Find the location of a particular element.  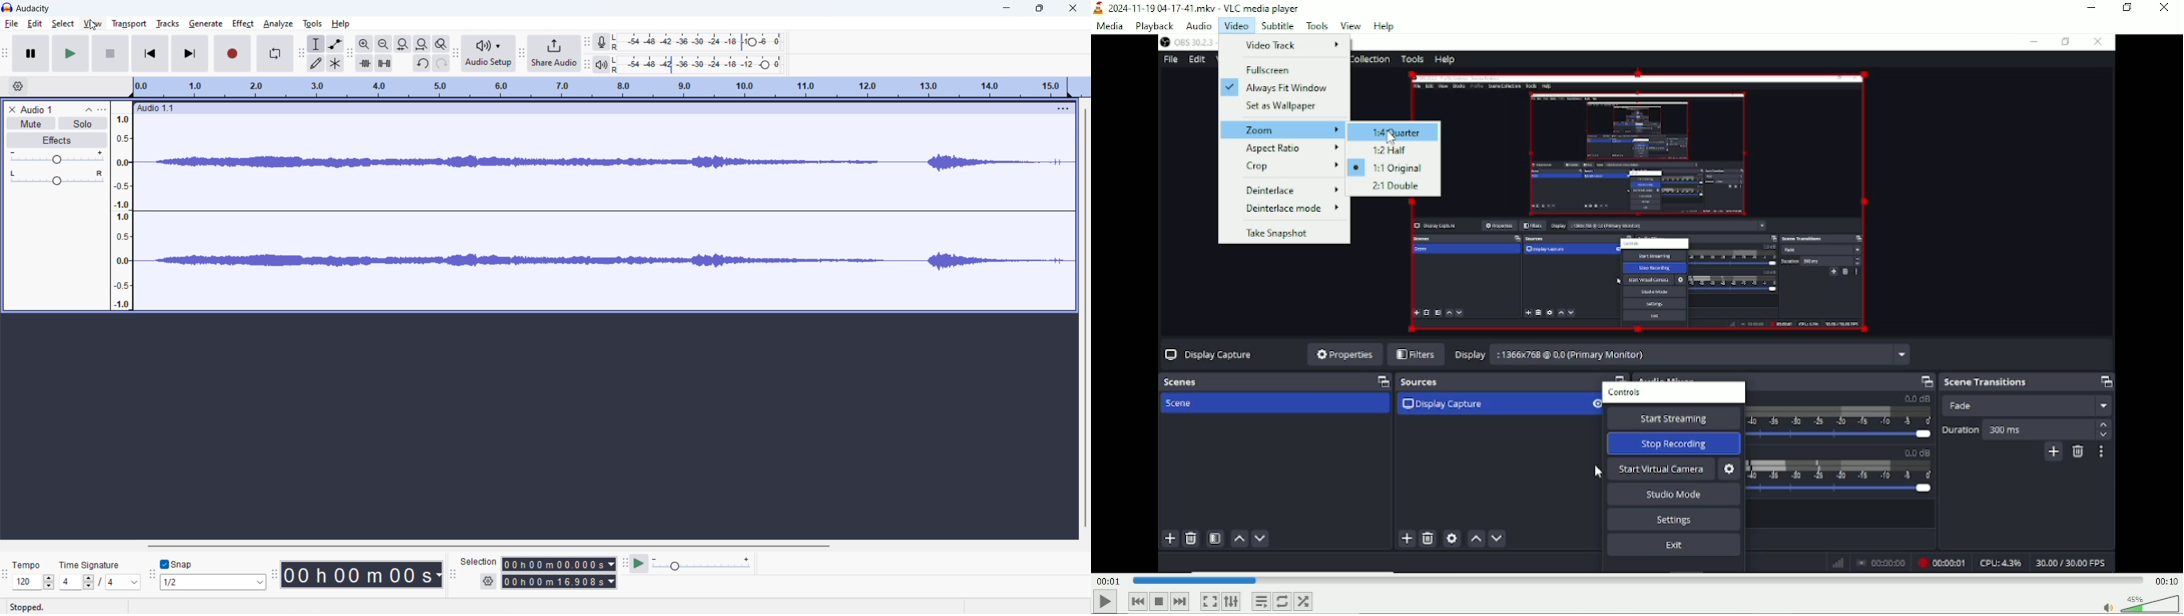

record level is located at coordinates (702, 42).